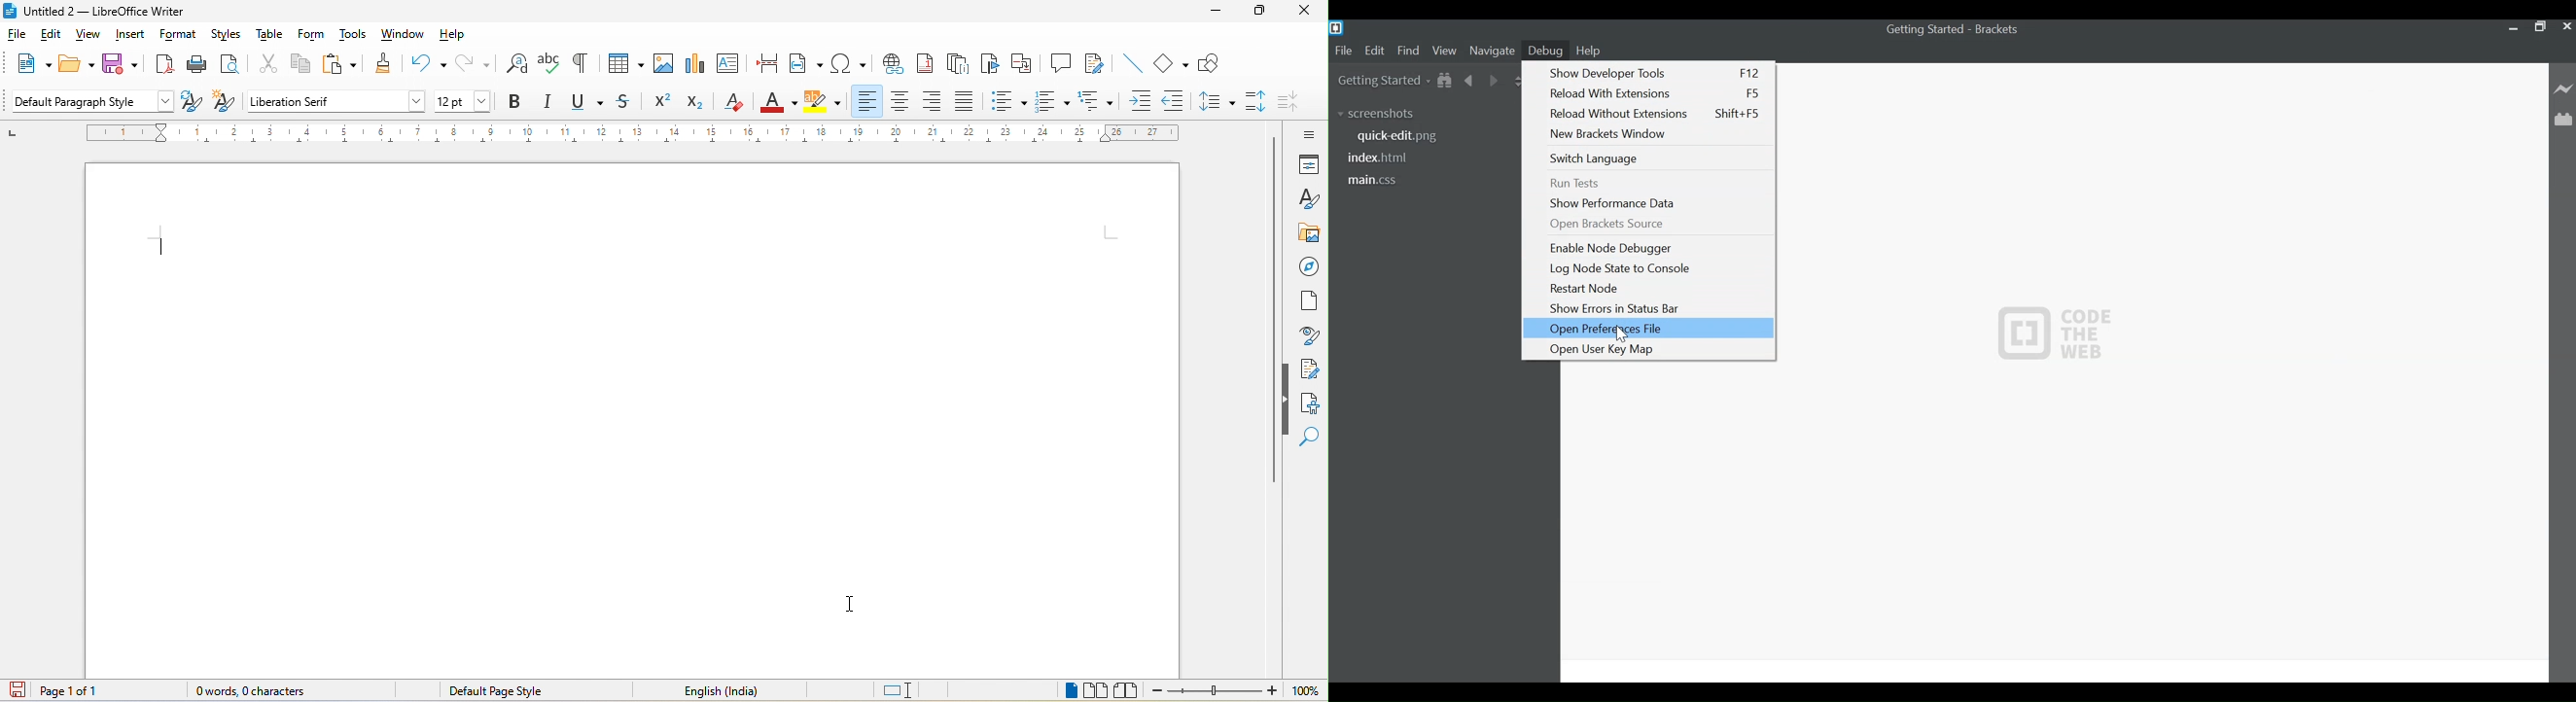  I want to click on new, so click(29, 63).